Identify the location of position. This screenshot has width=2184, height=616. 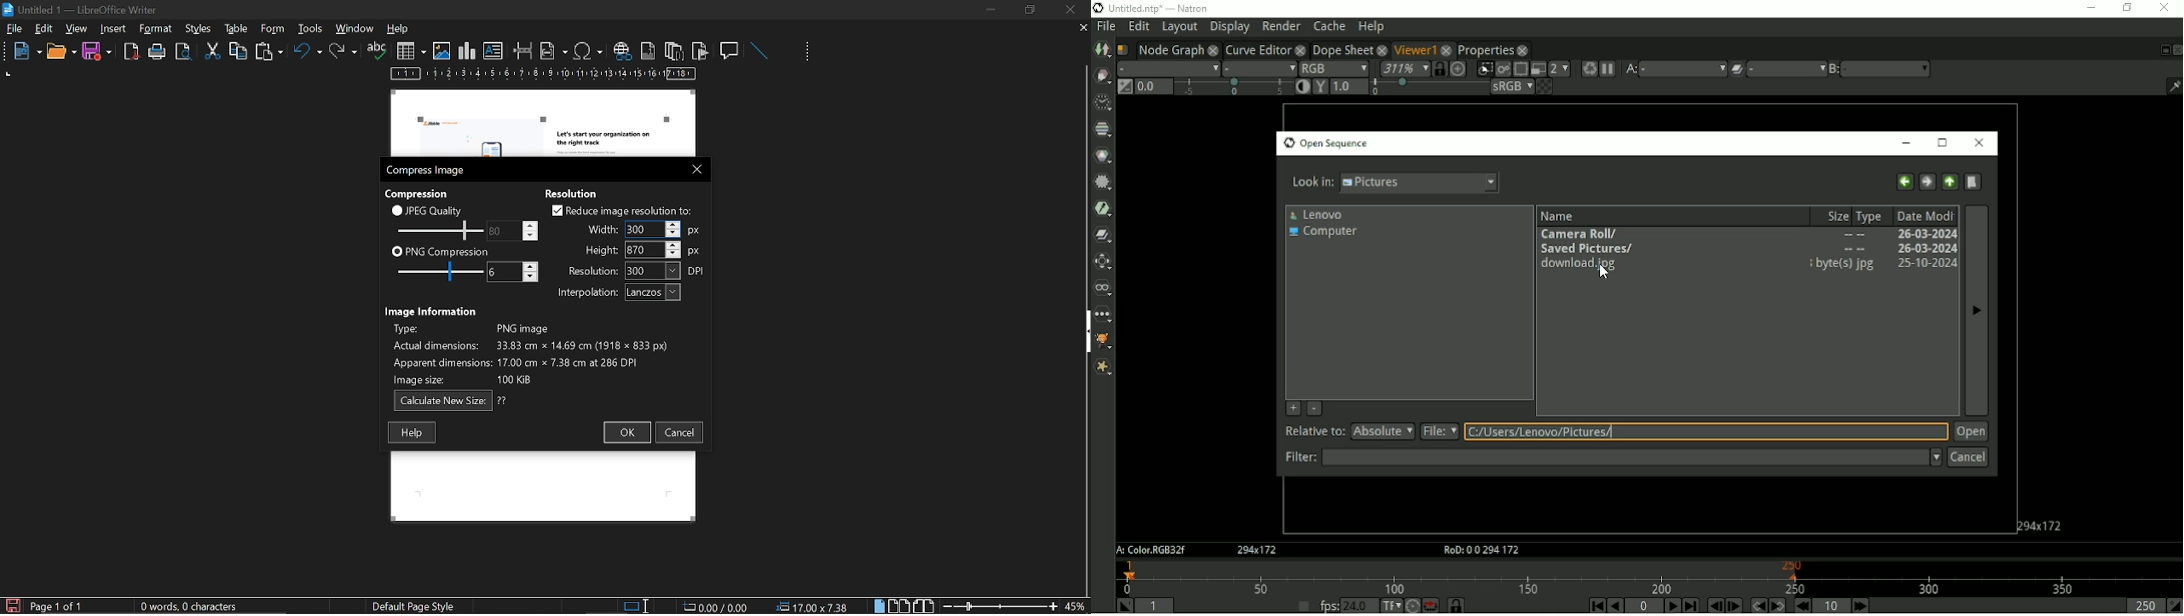
(815, 606).